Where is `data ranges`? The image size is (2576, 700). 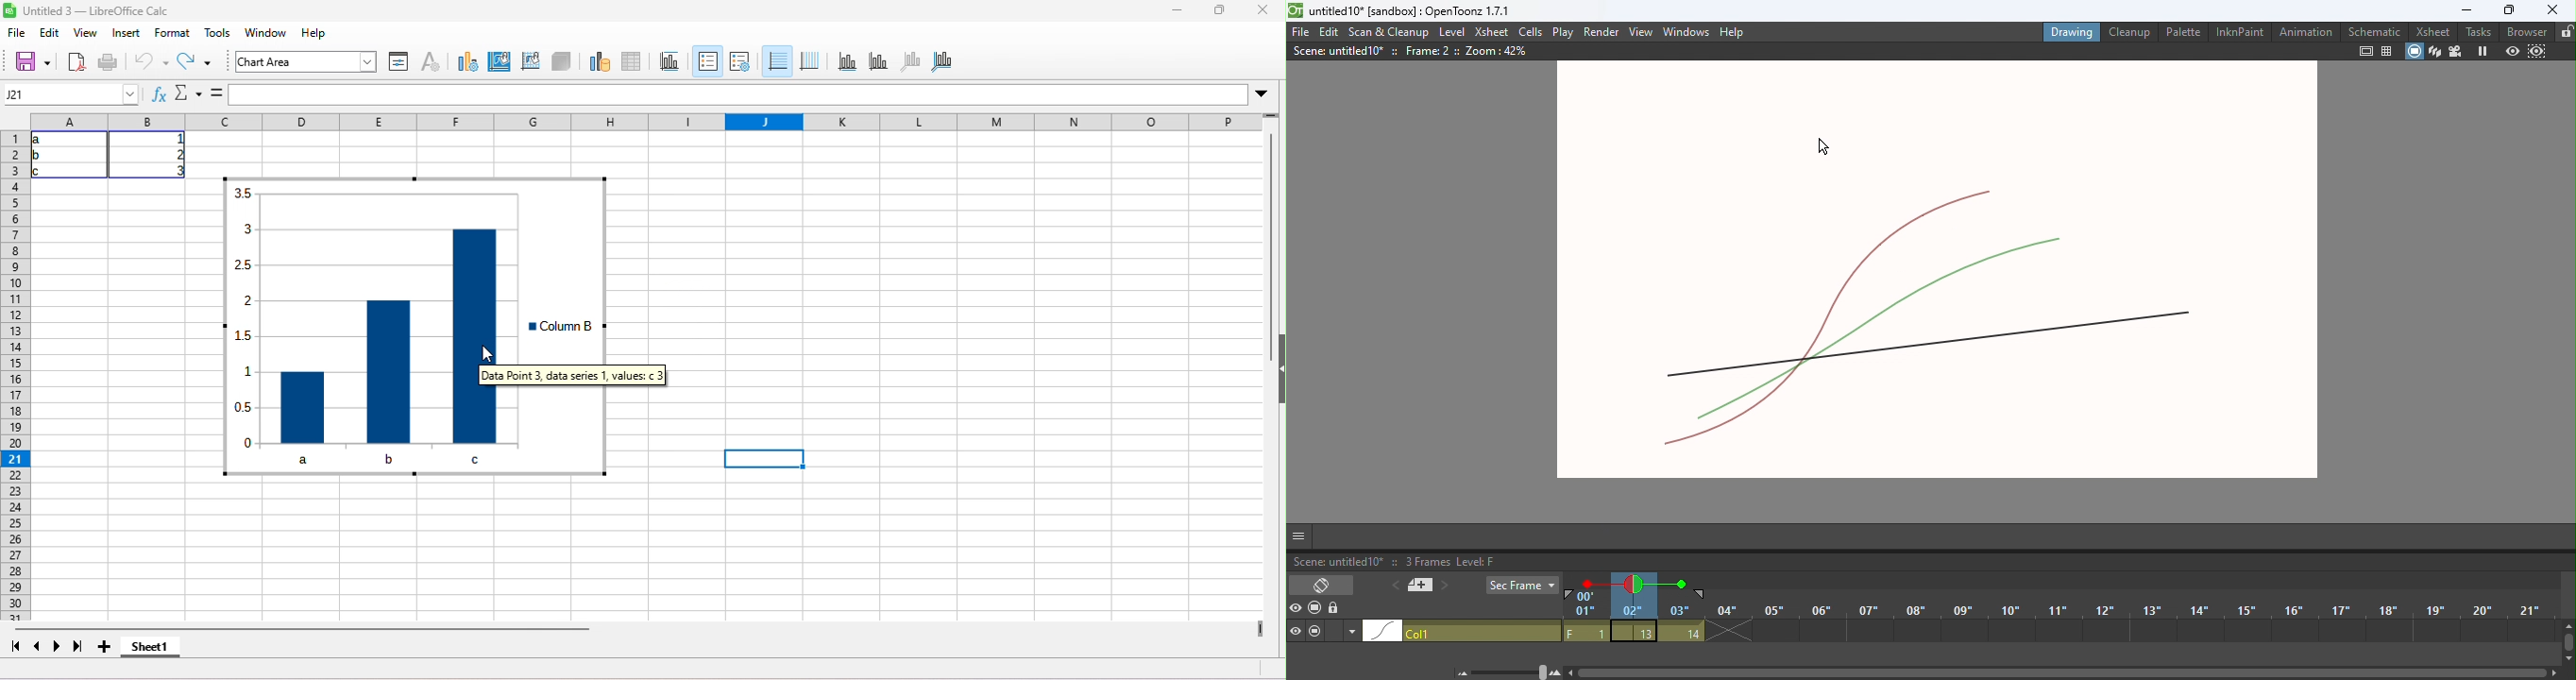
data ranges is located at coordinates (596, 60).